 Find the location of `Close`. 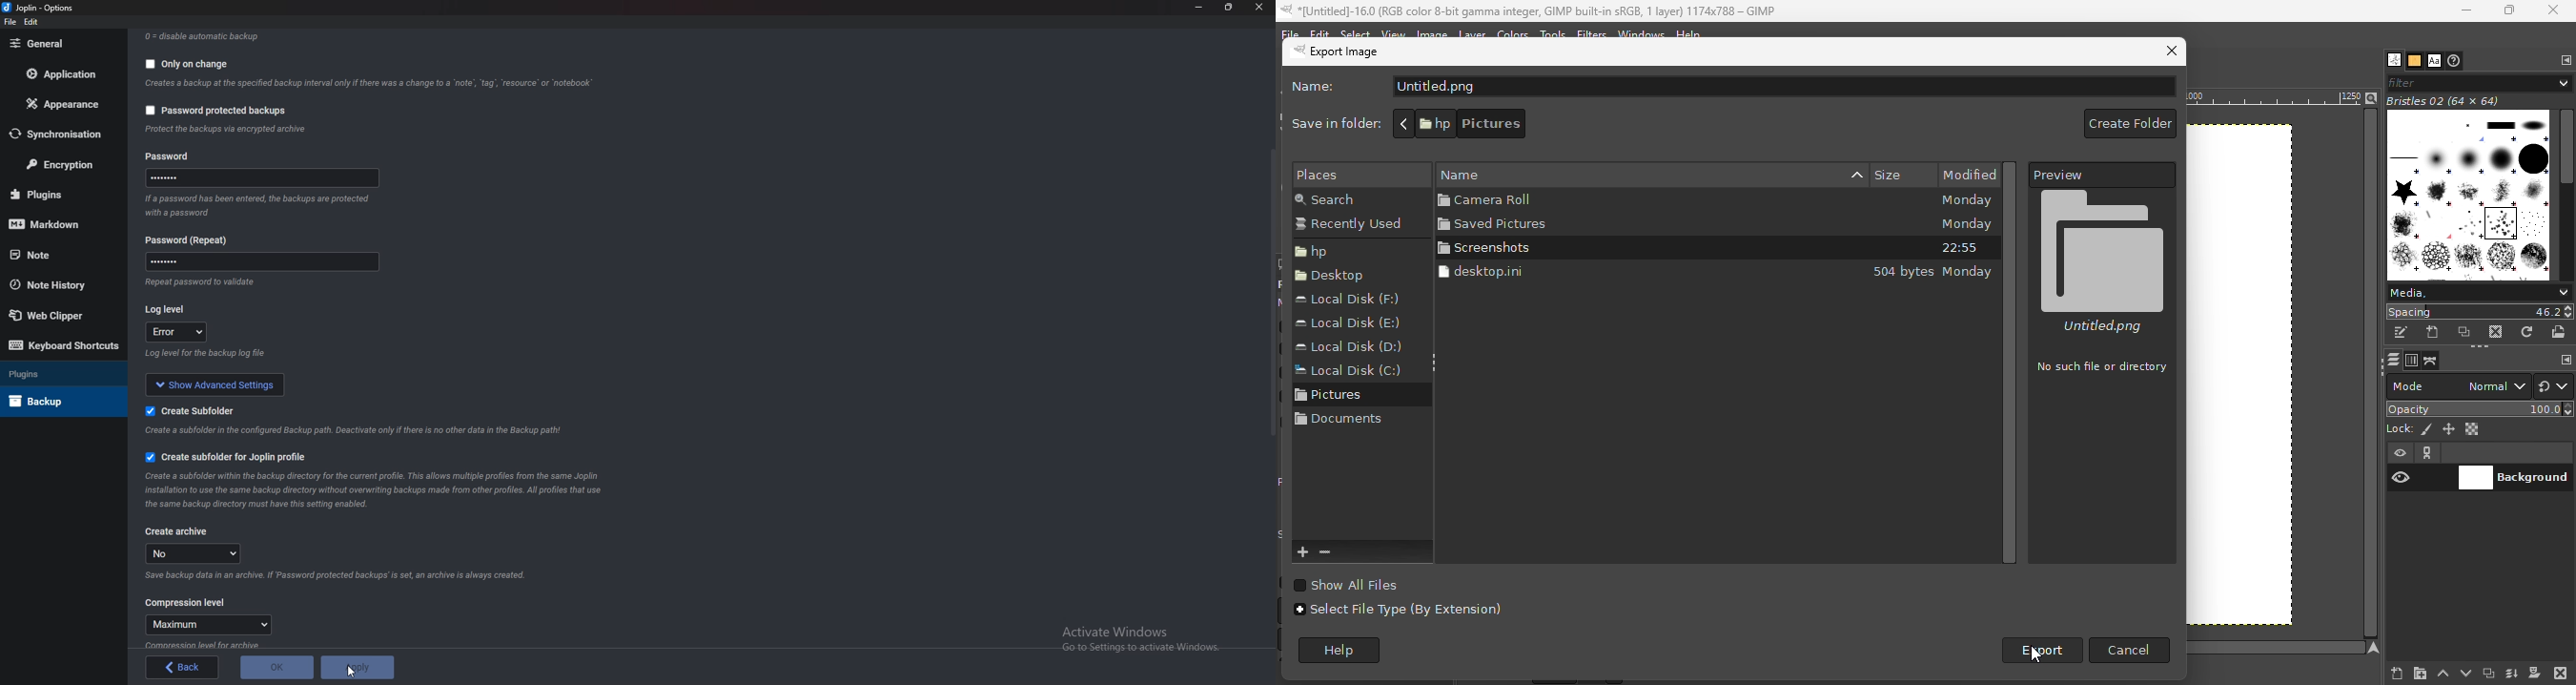

Close is located at coordinates (2170, 52).